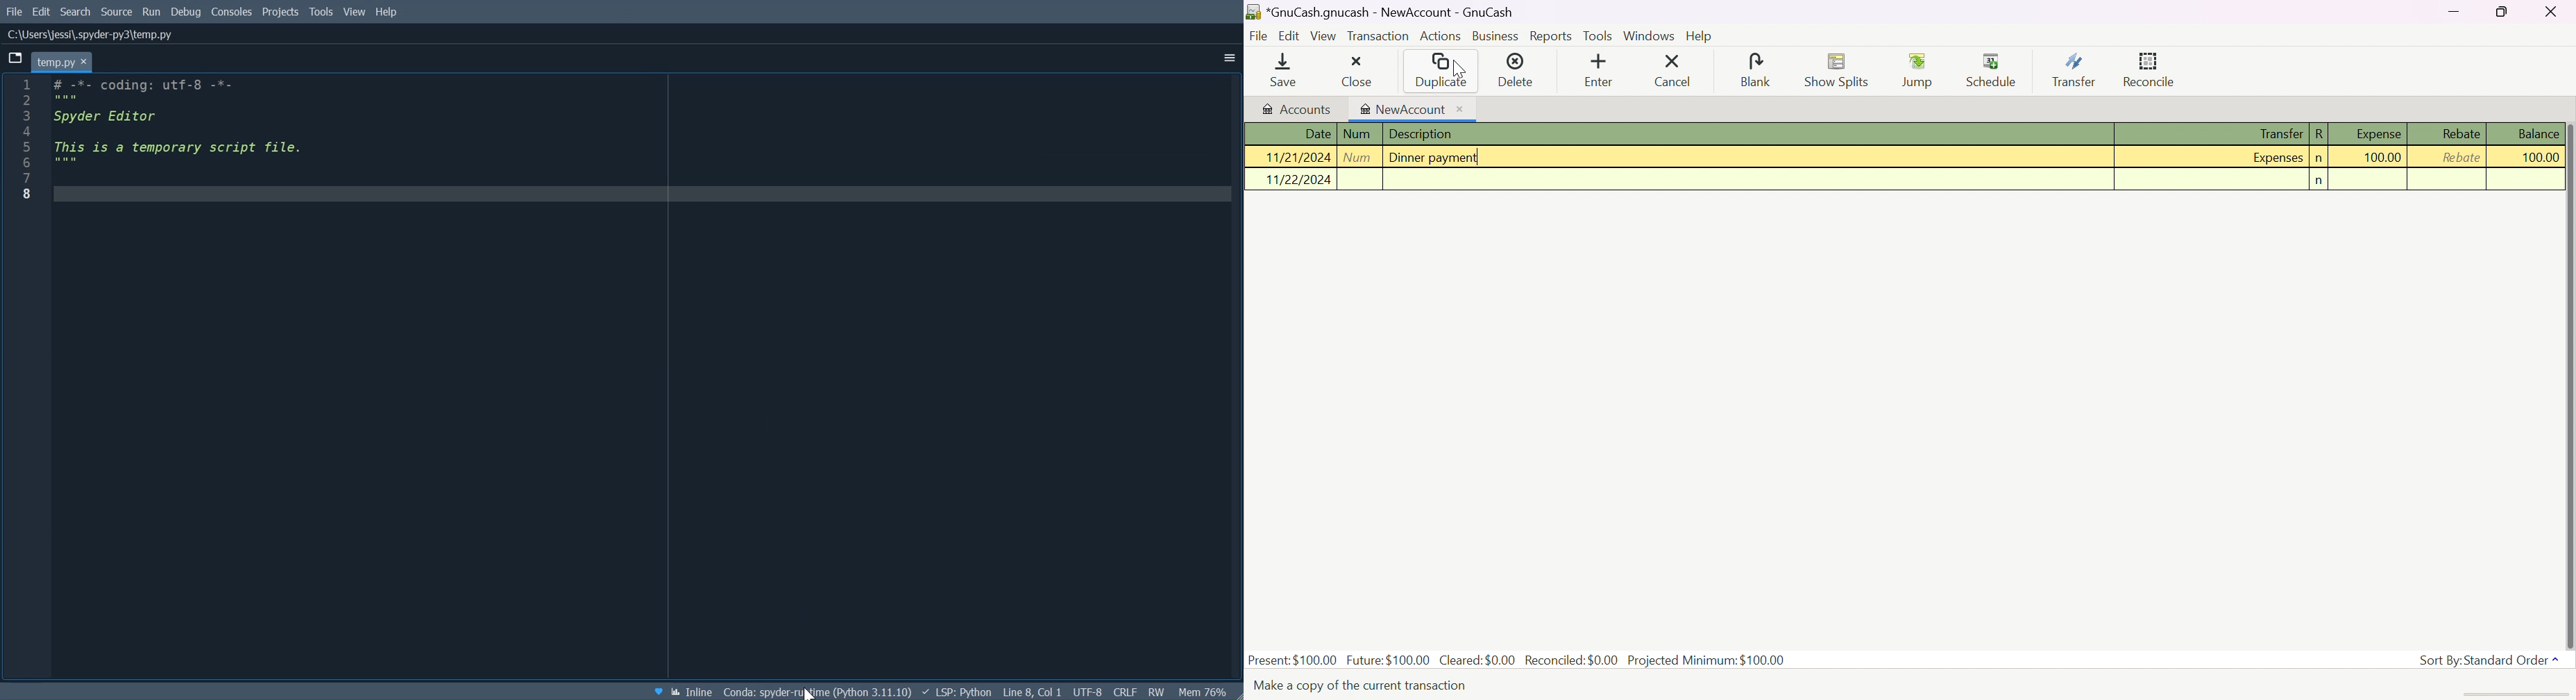 The width and height of the screenshot is (2576, 700). What do you see at coordinates (2320, 133) in the screenshot?
I see `R` at bounding box center [2320, 133].